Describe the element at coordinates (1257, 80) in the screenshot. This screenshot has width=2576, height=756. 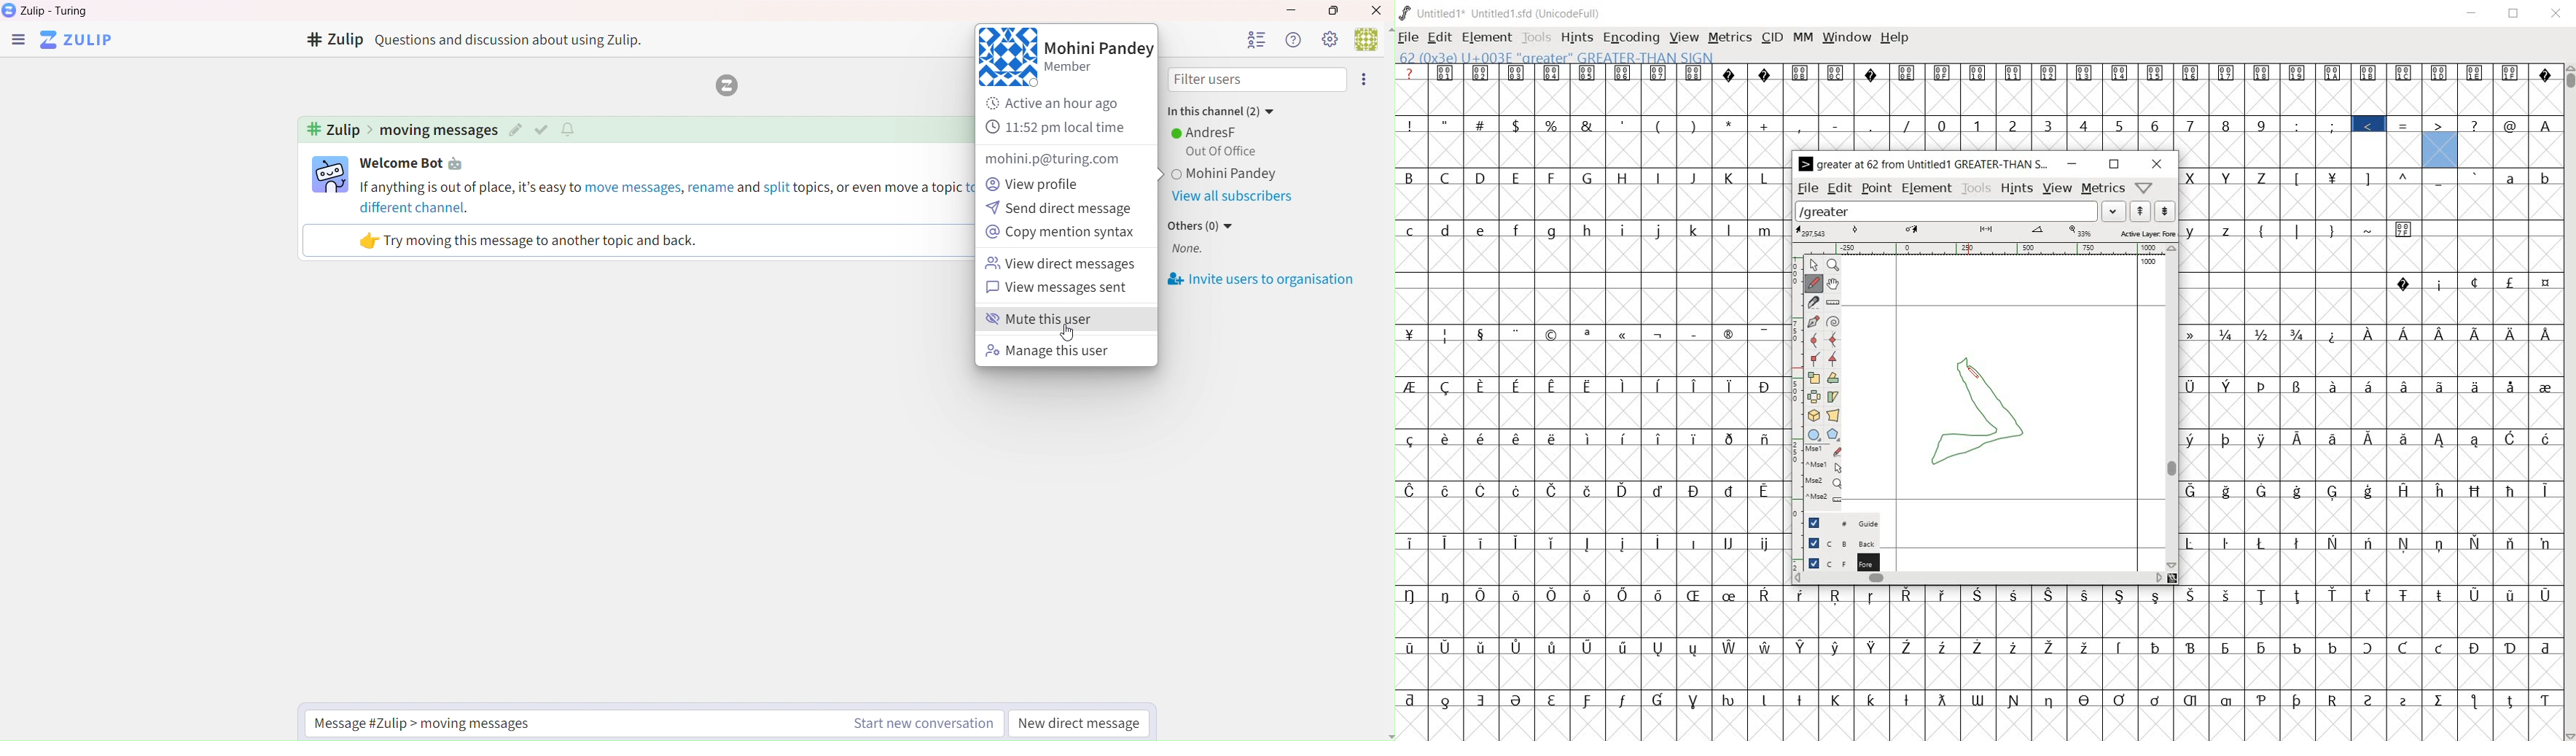
I see `Filter Users` at that location.